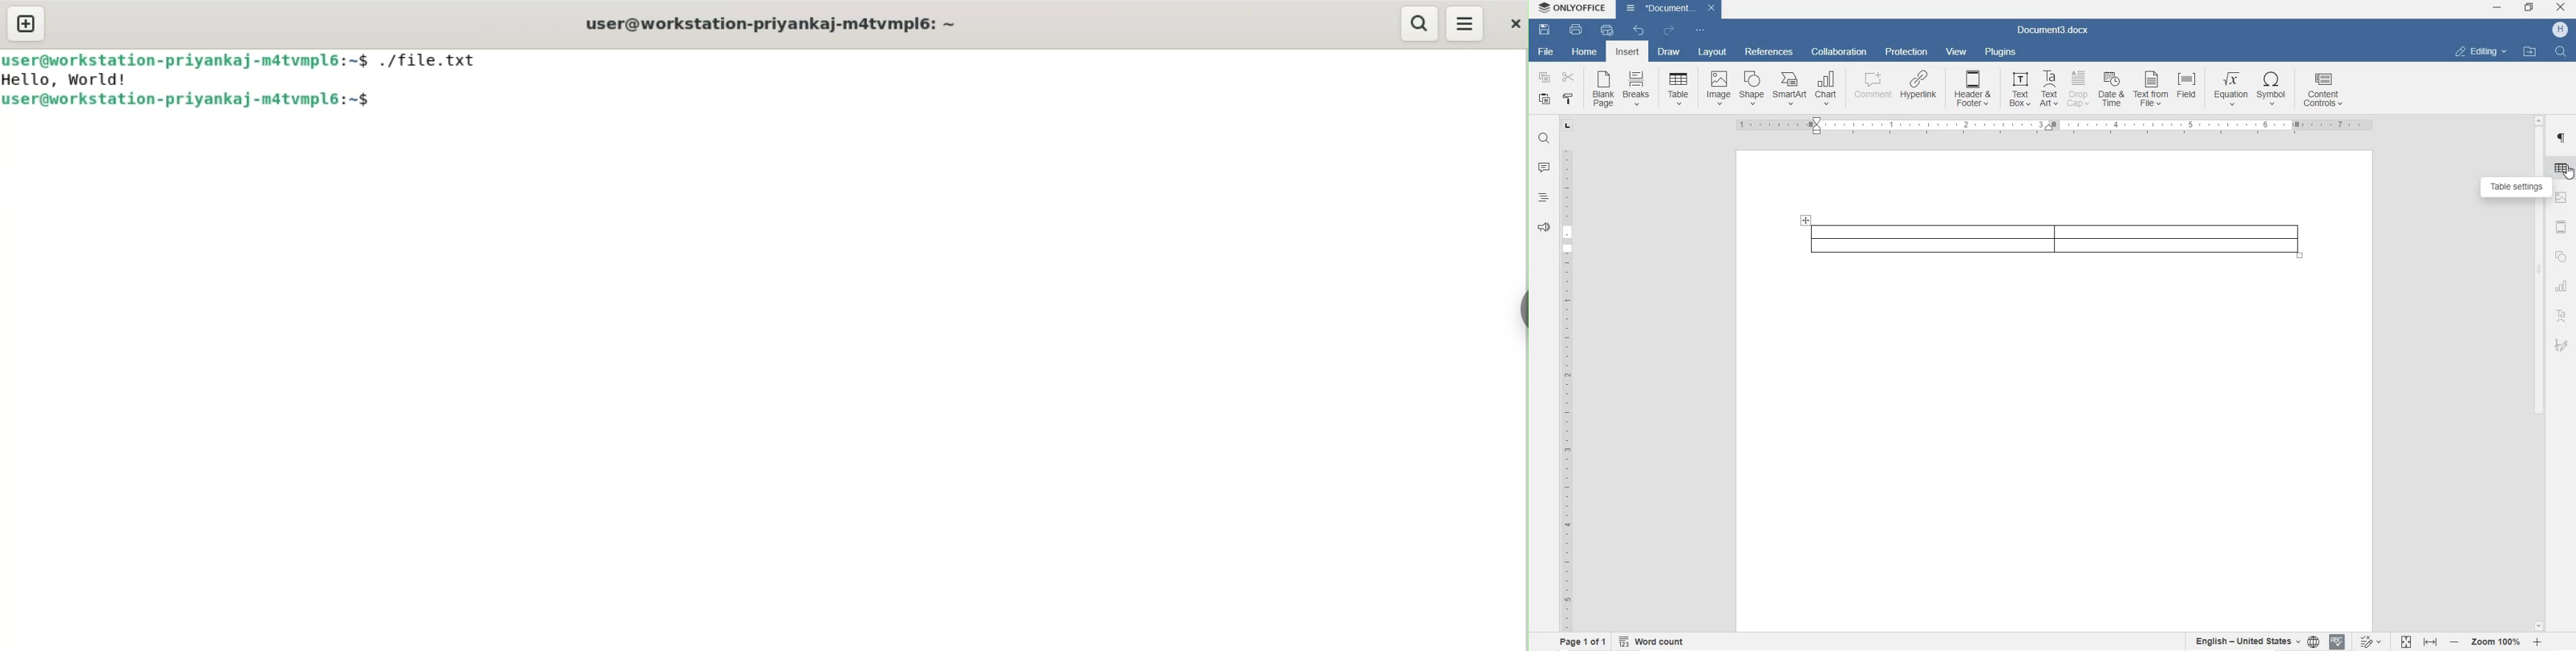 The image size is (2576, 672). Describe the element at coordinates (1999, 52) in the screenshot. I see `PLUGINS` at that location.